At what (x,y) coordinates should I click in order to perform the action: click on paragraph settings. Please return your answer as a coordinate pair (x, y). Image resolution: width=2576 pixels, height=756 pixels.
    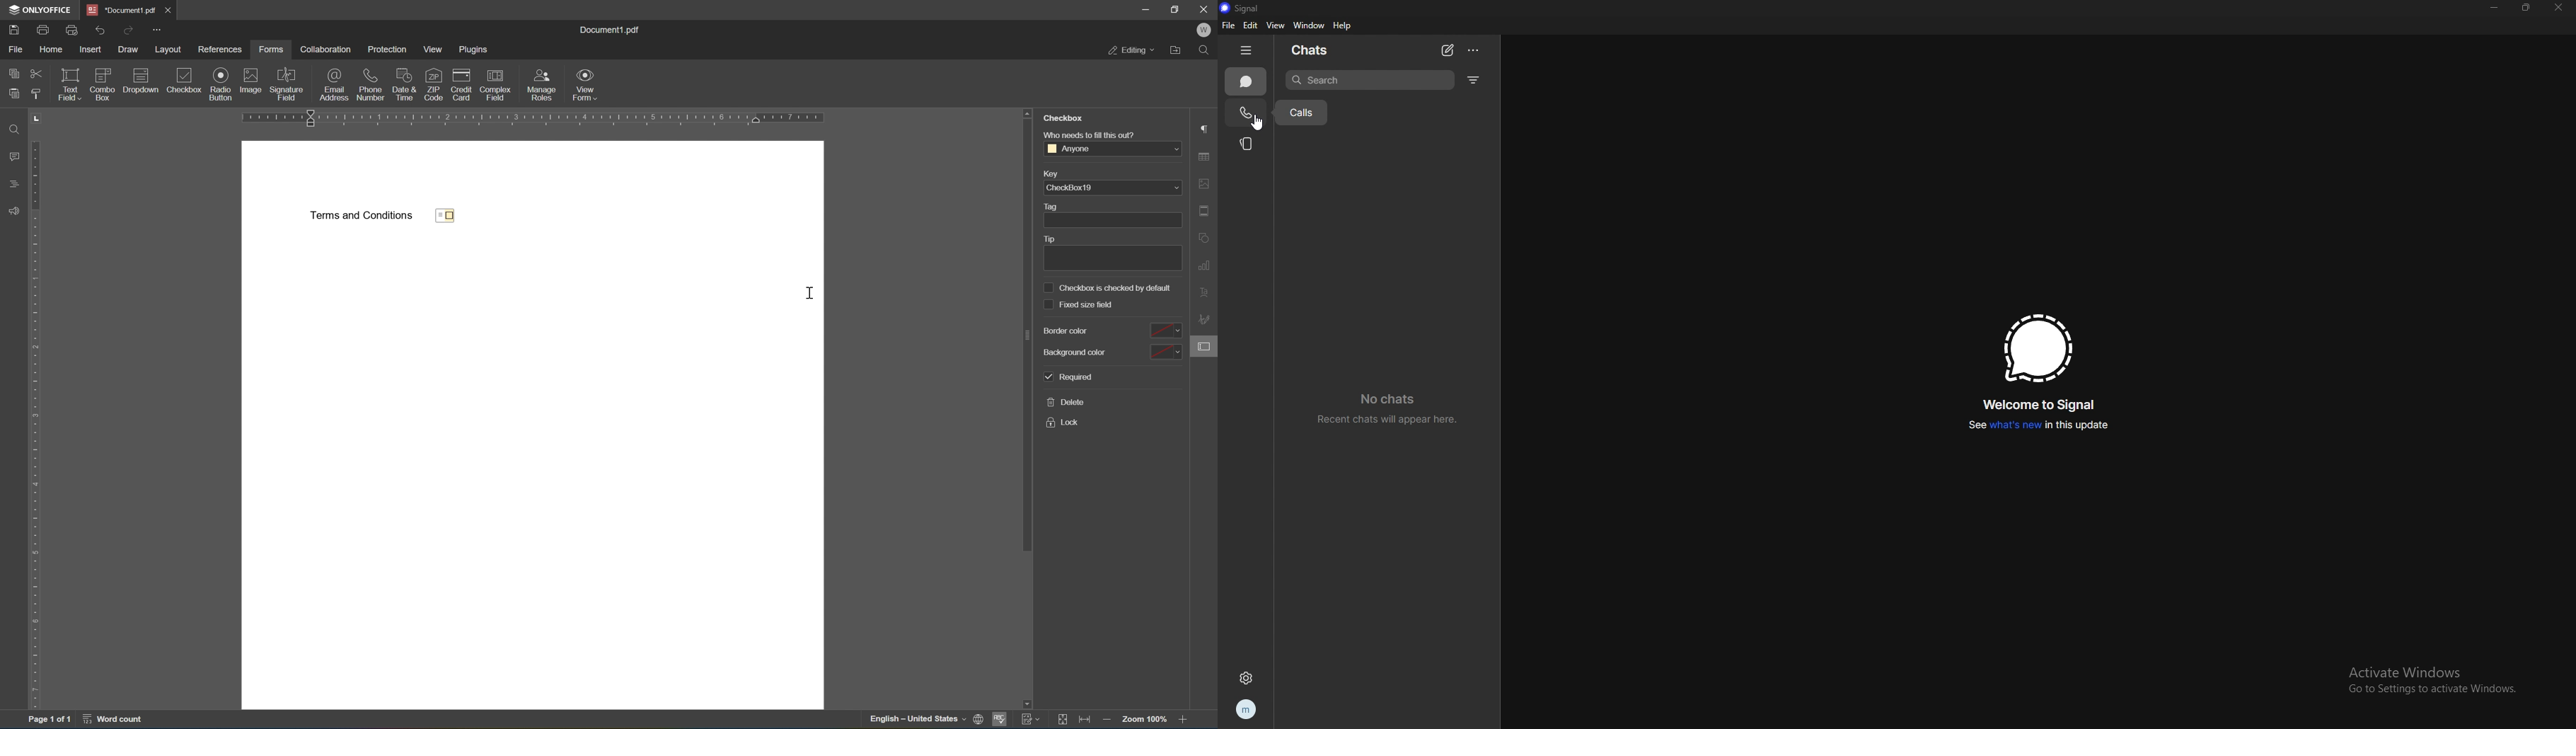
    Looking at the image, I should click on (1207, 128).